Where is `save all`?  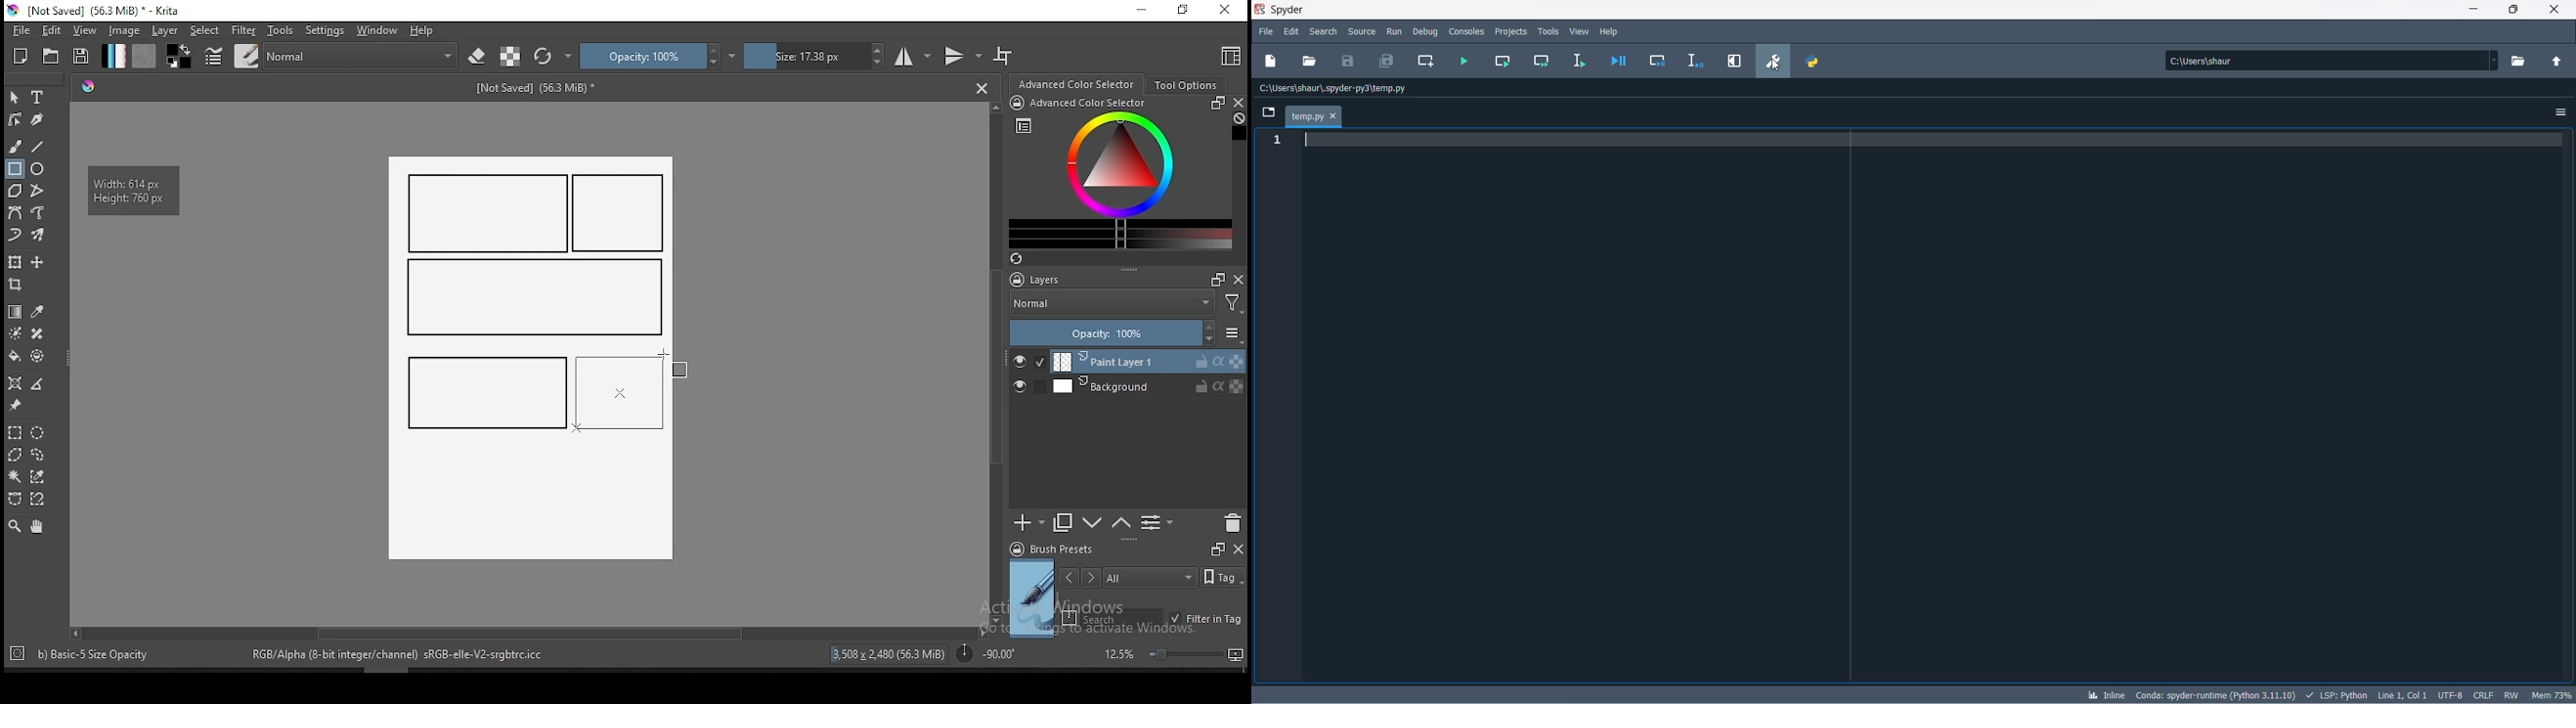
save all is located at coordinates (1389, 63).